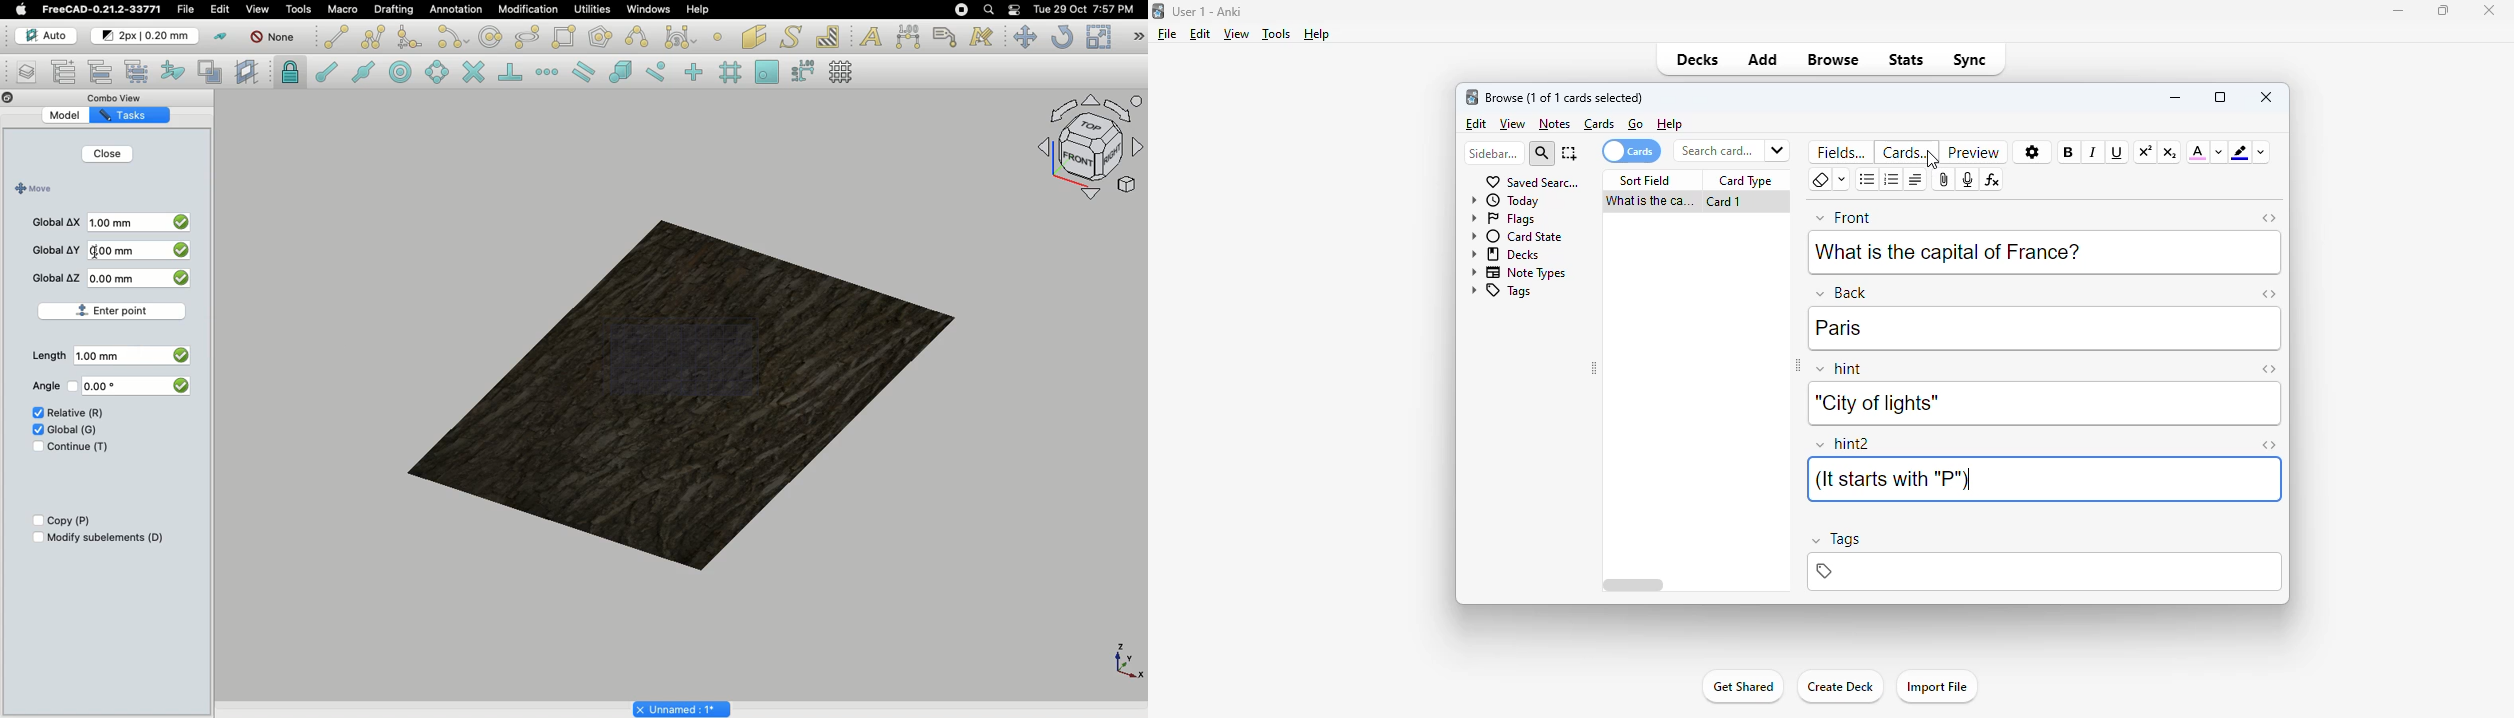  Describe the element at coordinates (1126, 660) in the screenshot. I see `Axis` at that location.